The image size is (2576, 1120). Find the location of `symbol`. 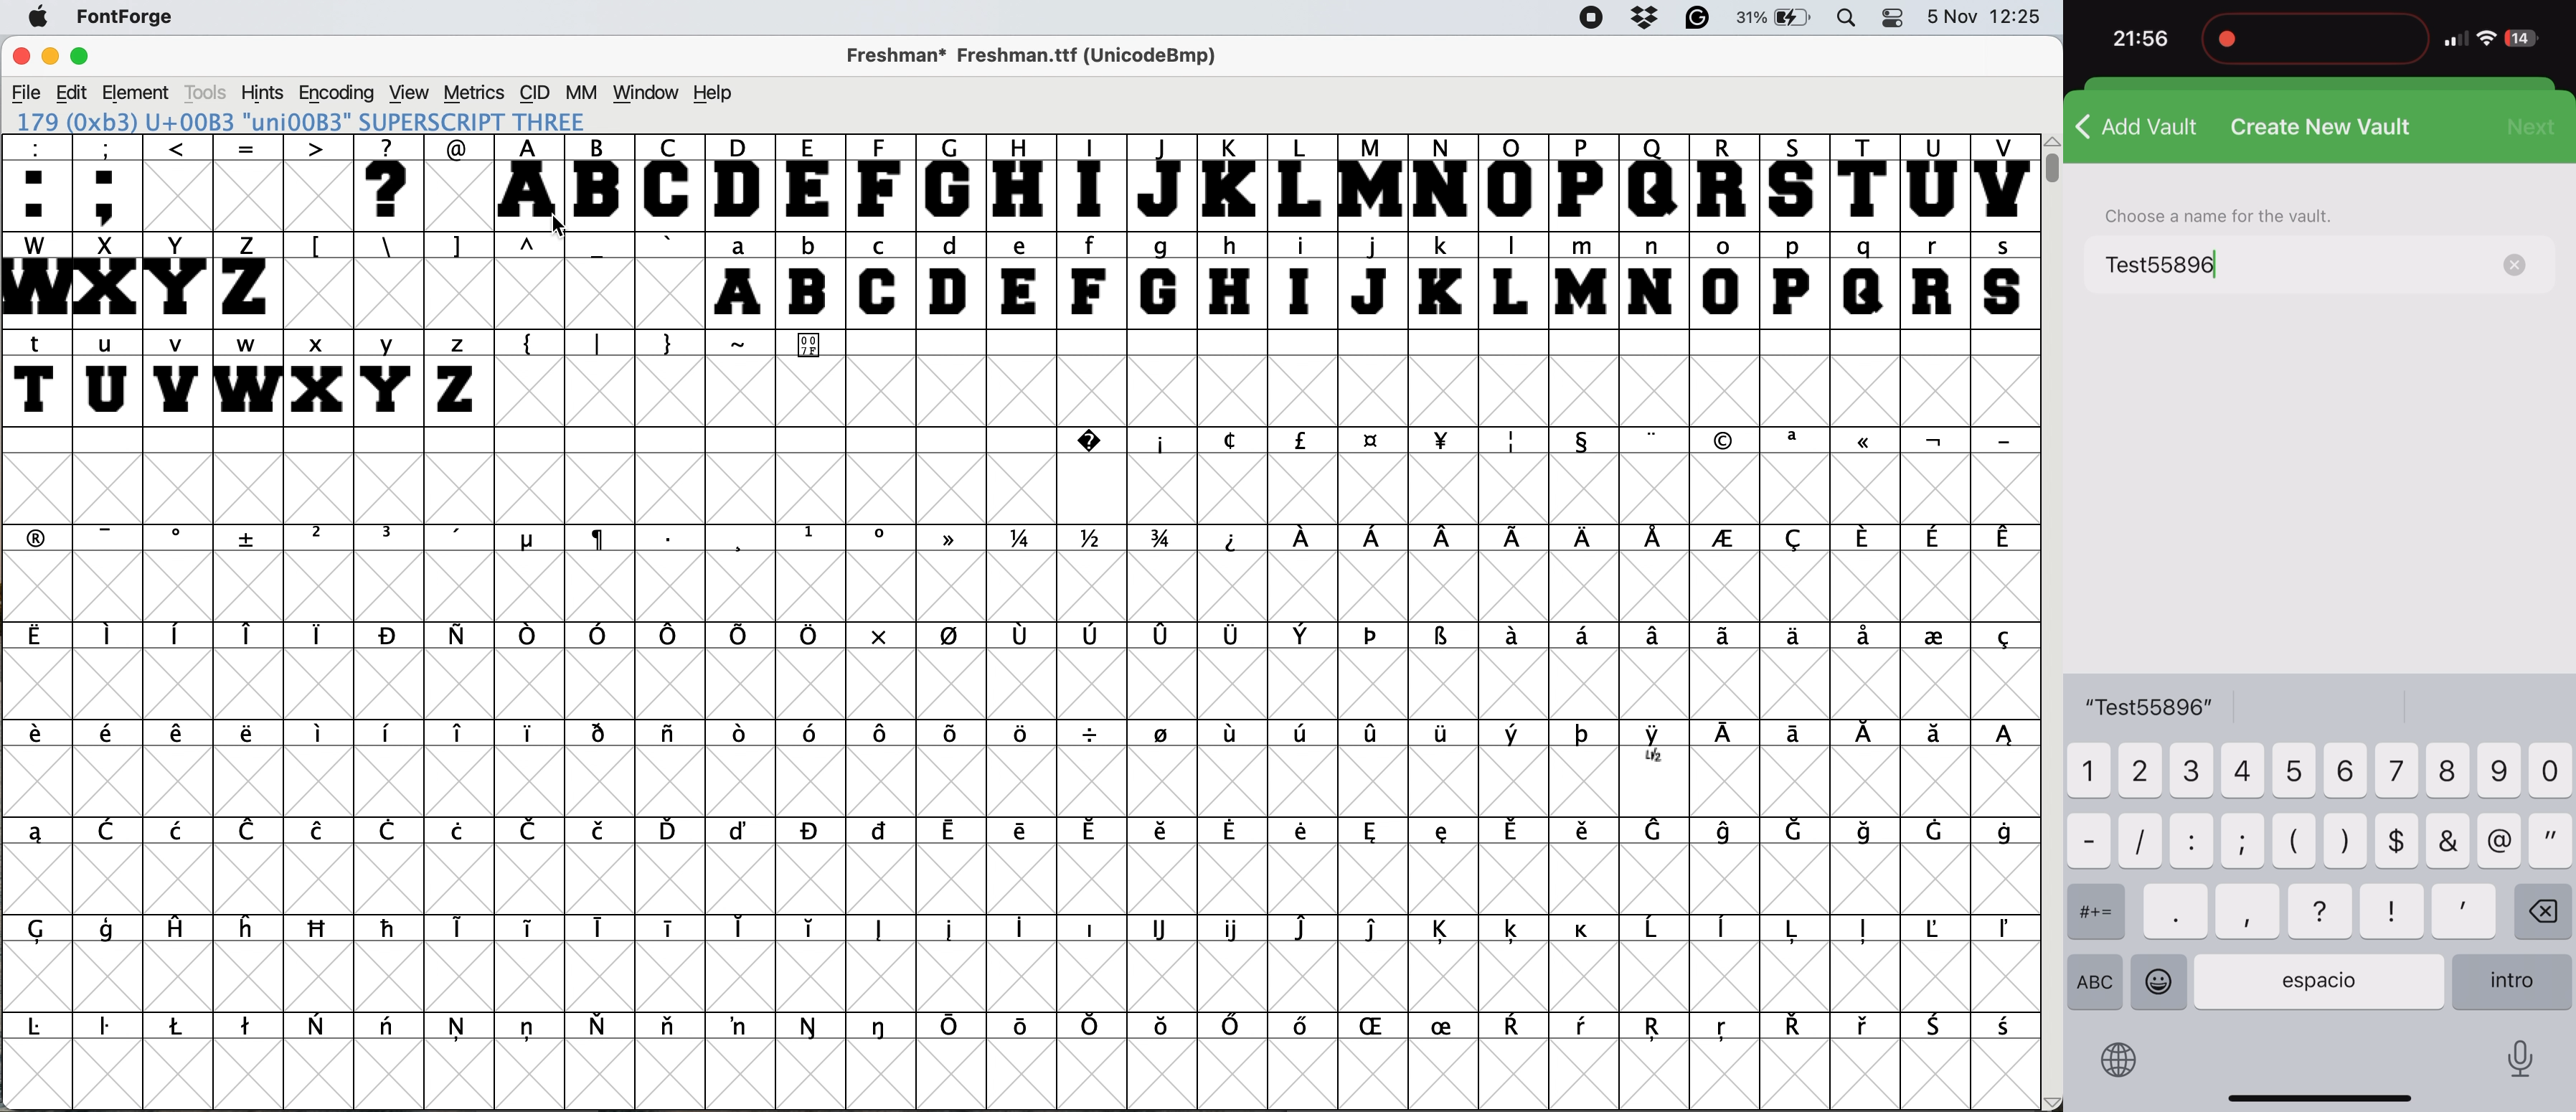

symbol is located at coordinates (881, 732).